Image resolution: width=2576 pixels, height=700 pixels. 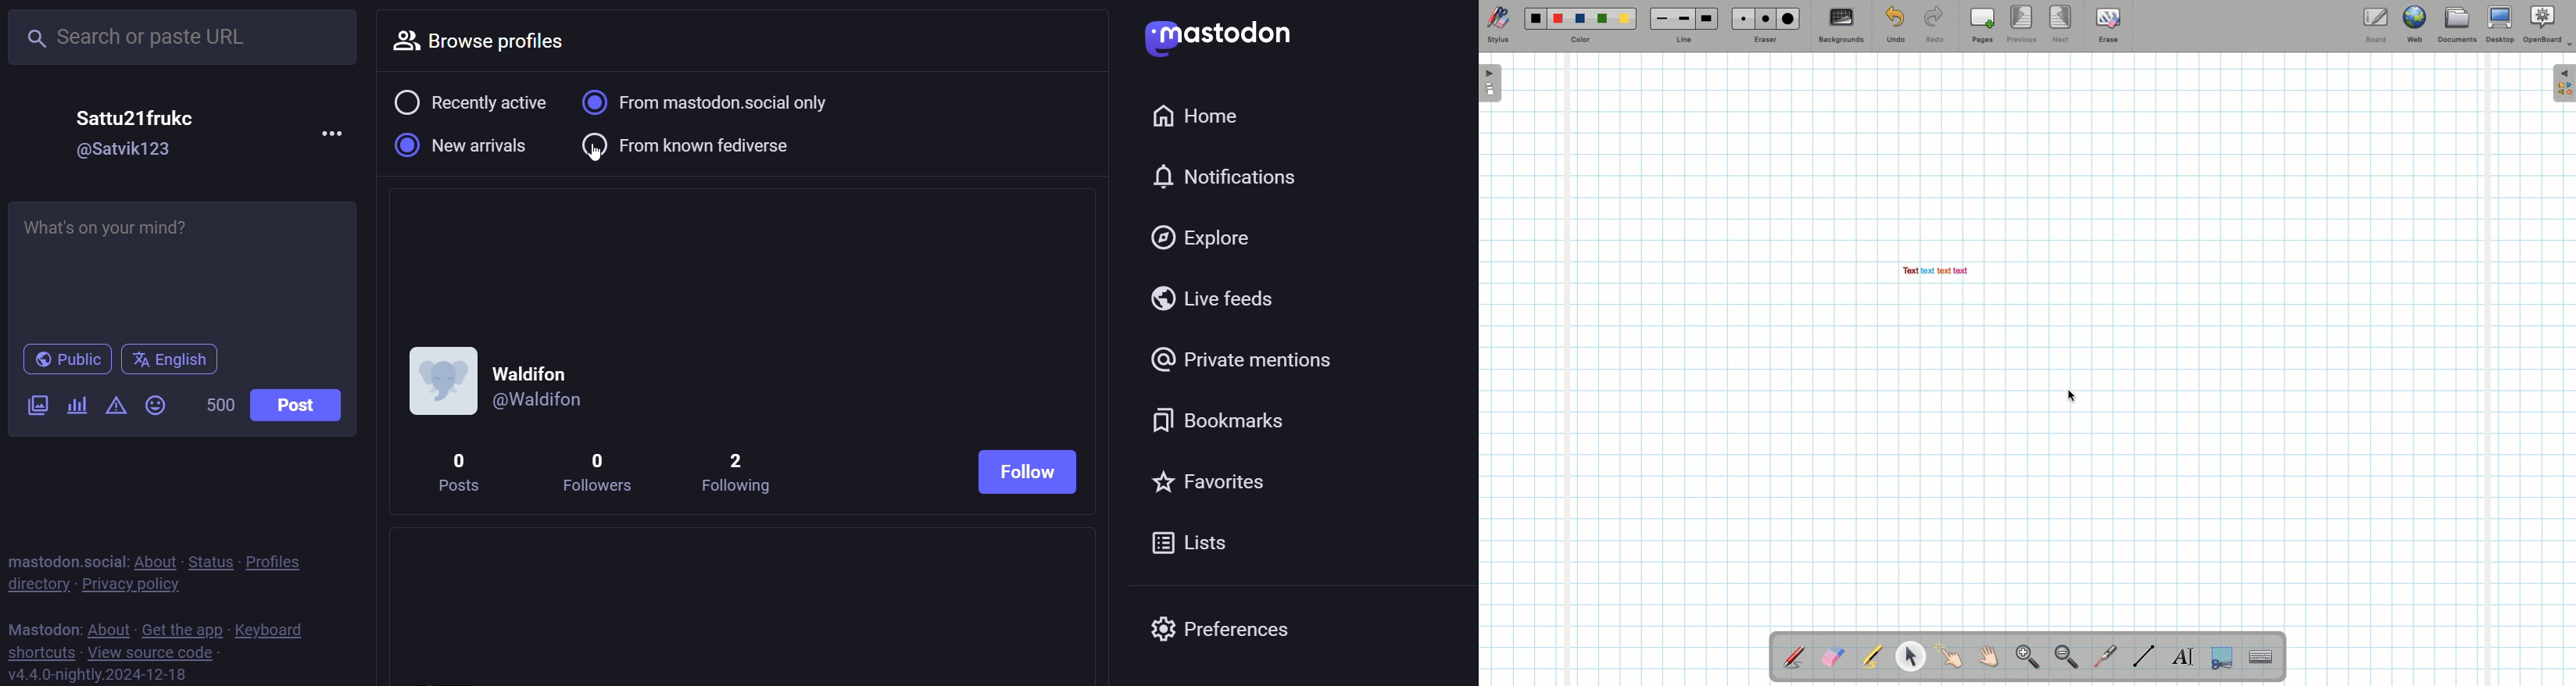 I want to click on Selection, so click(x=2221, y=656).